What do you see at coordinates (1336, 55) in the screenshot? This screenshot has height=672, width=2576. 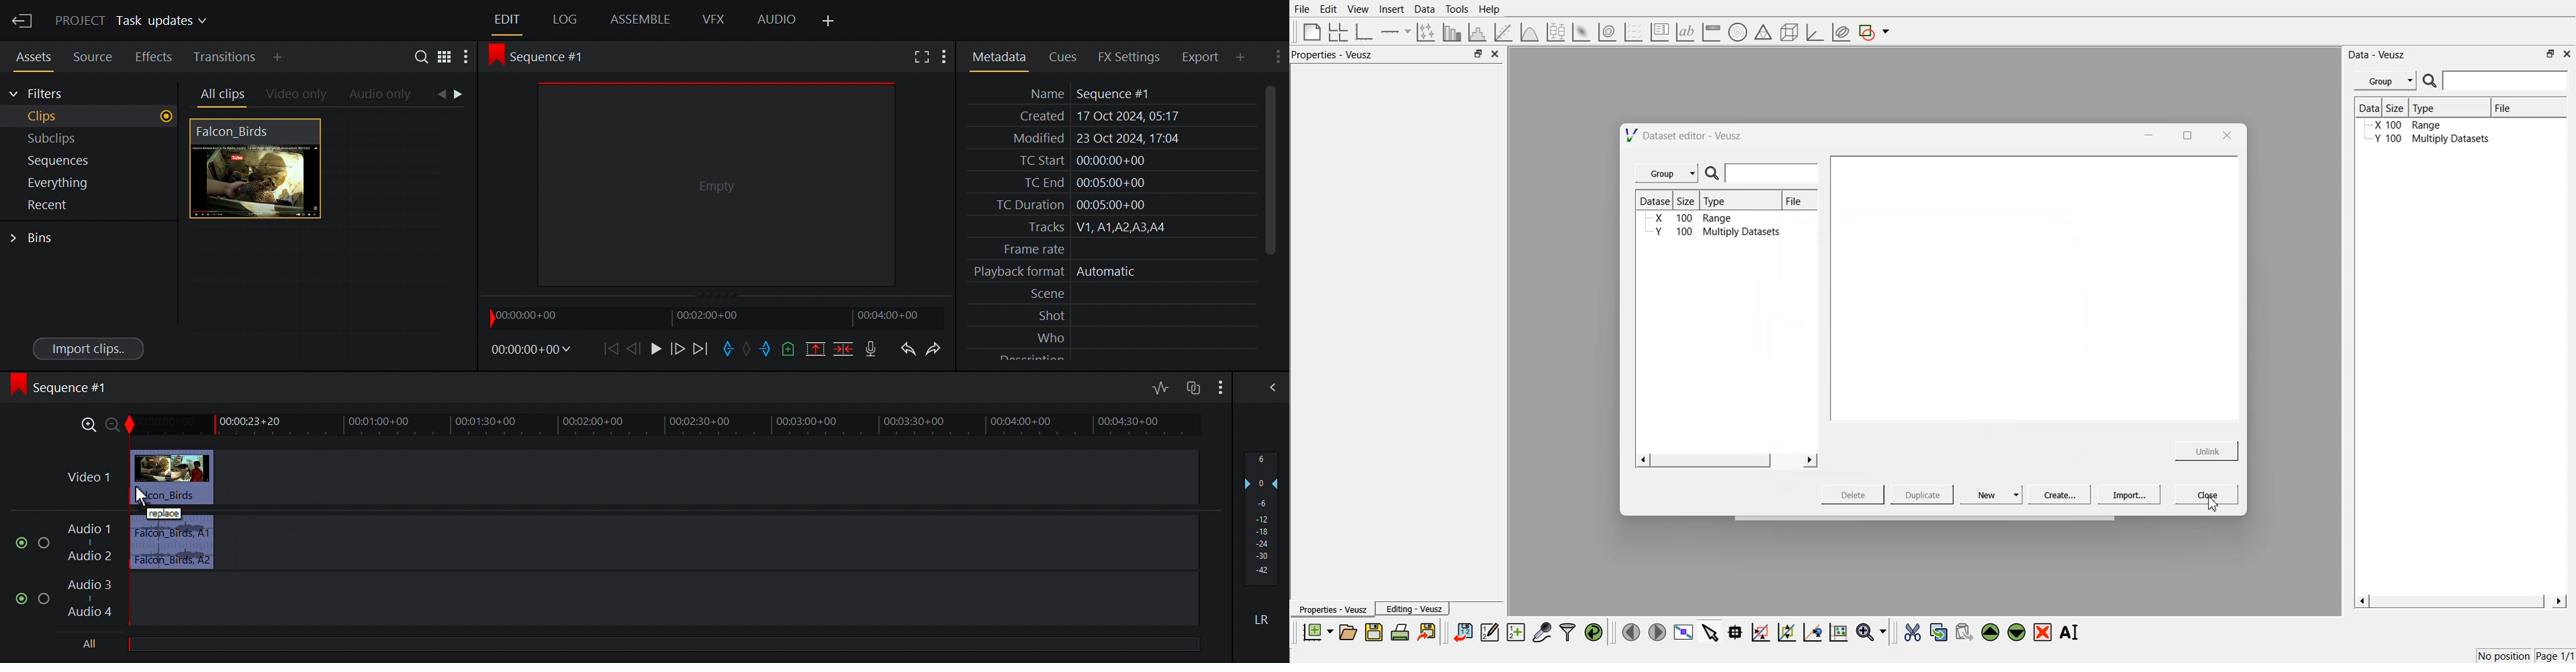 I see `Properties - Veusz` at bounding box center [1336, 55].